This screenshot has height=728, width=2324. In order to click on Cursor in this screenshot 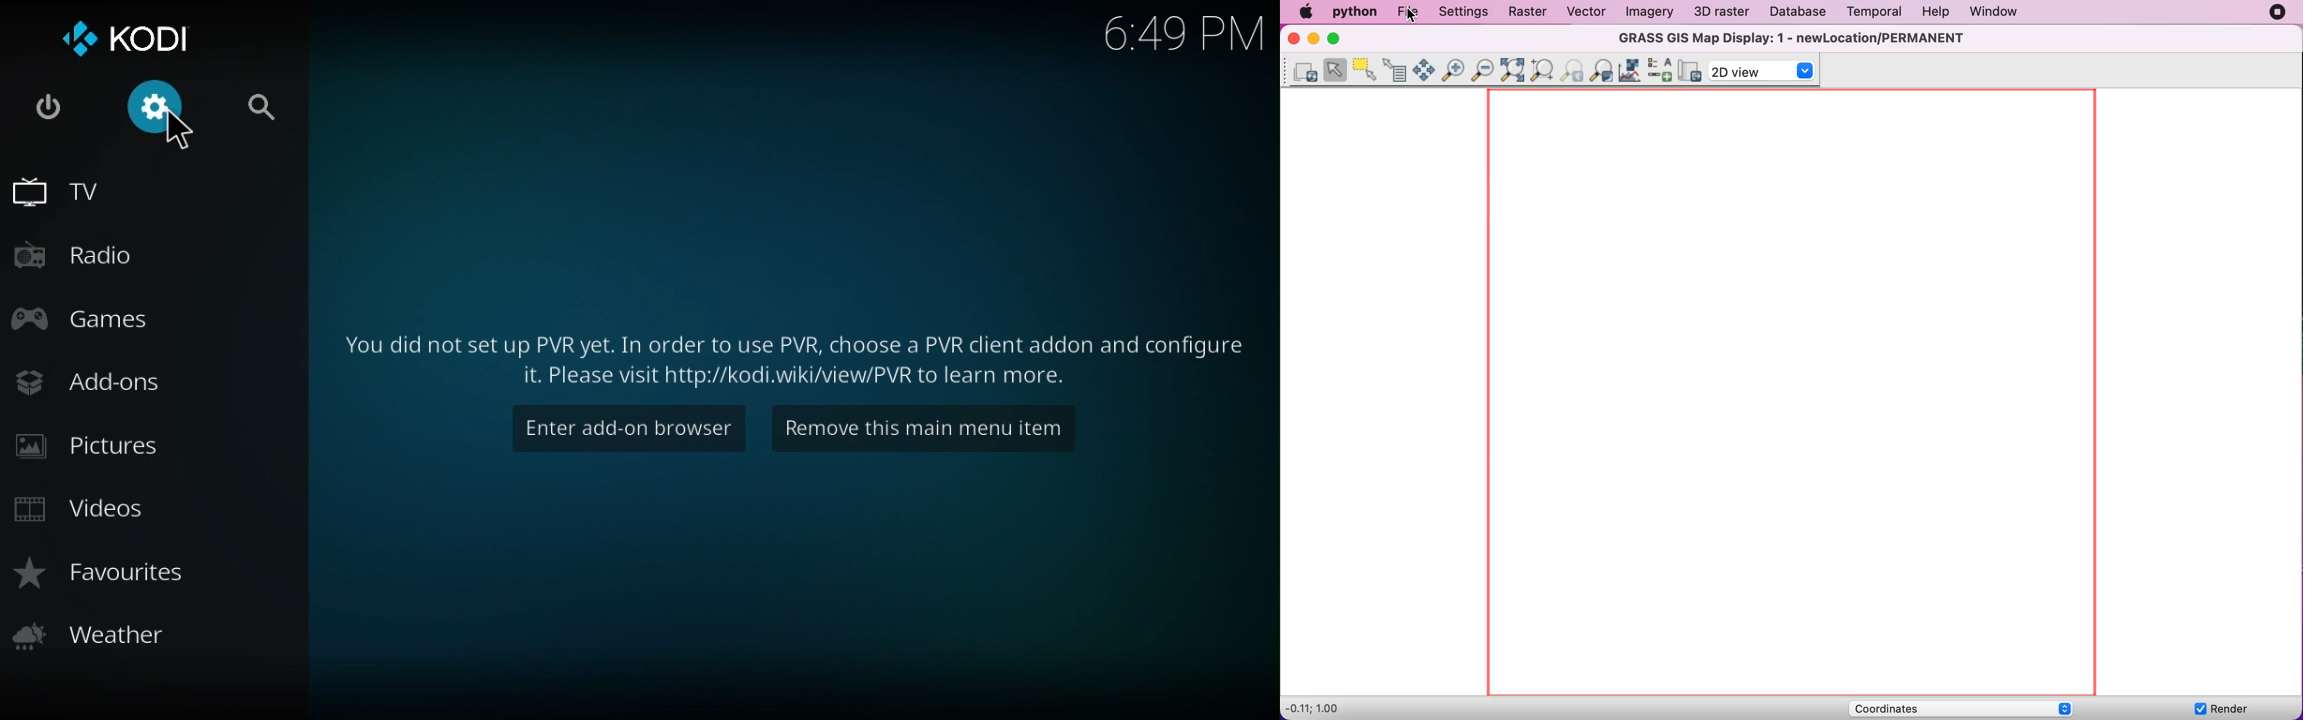, I will do `click(176, 130)`.